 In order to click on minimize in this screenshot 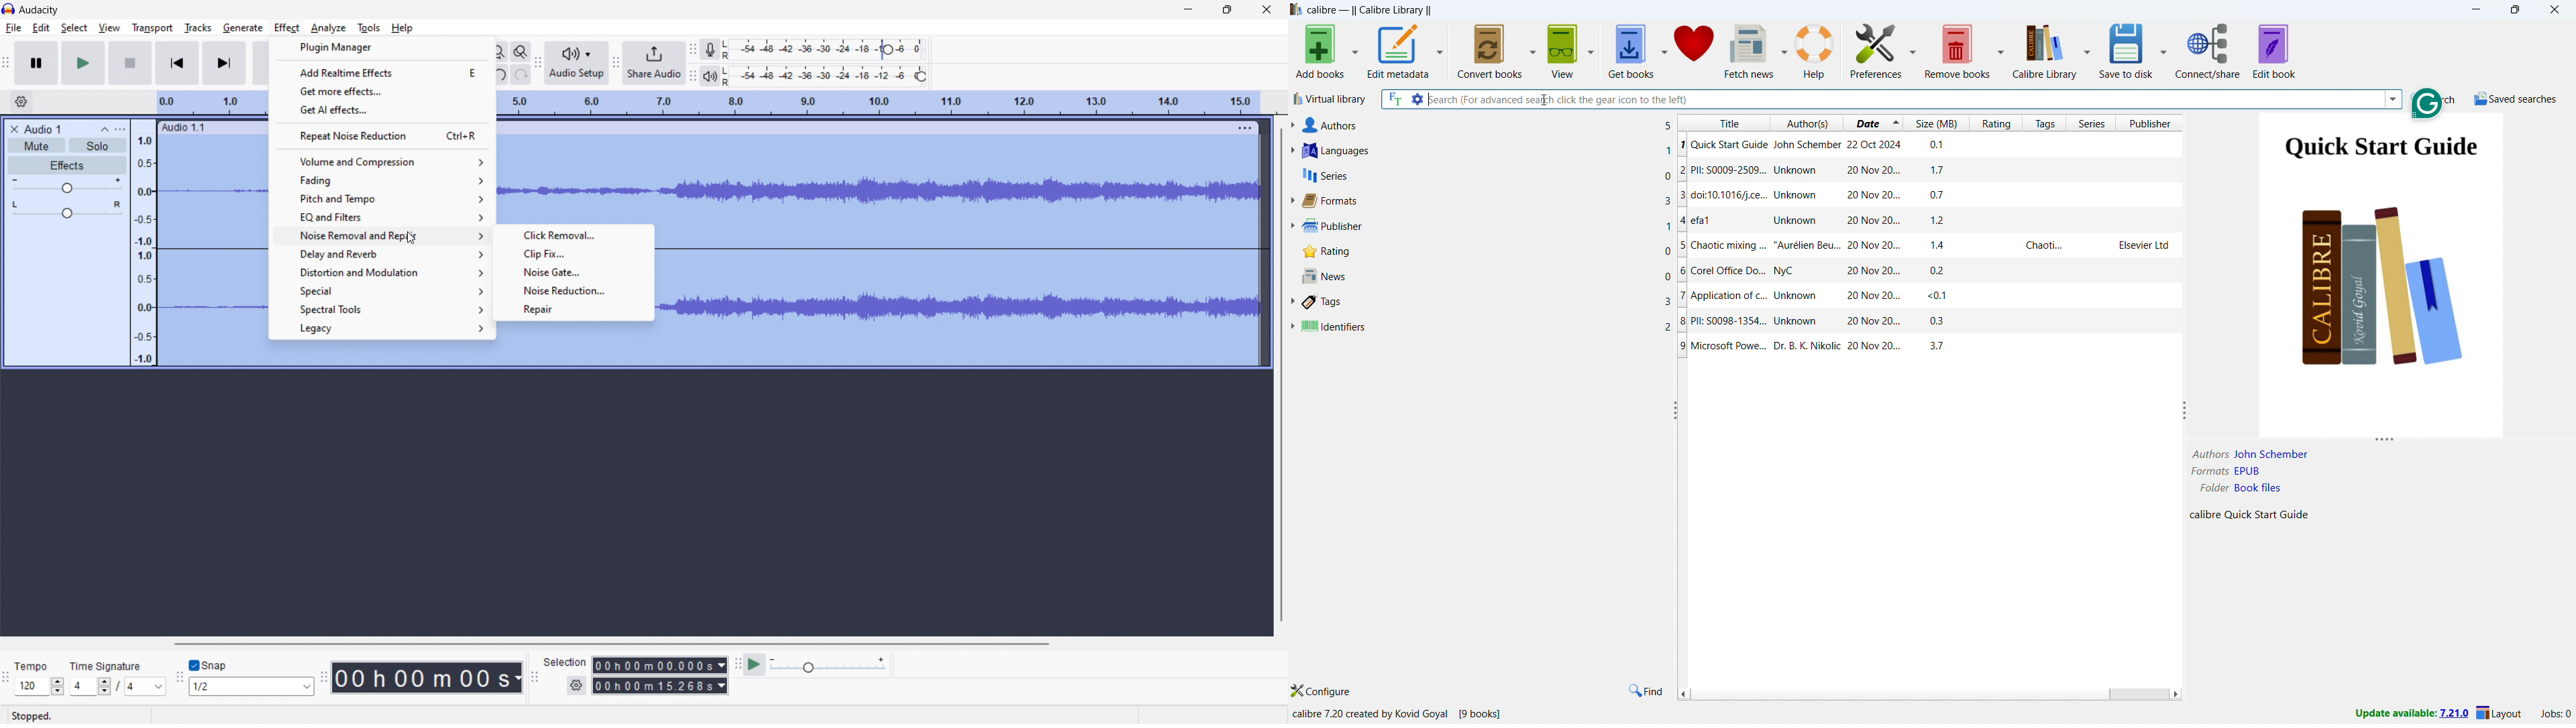, I will do `click(2477, 8)`.